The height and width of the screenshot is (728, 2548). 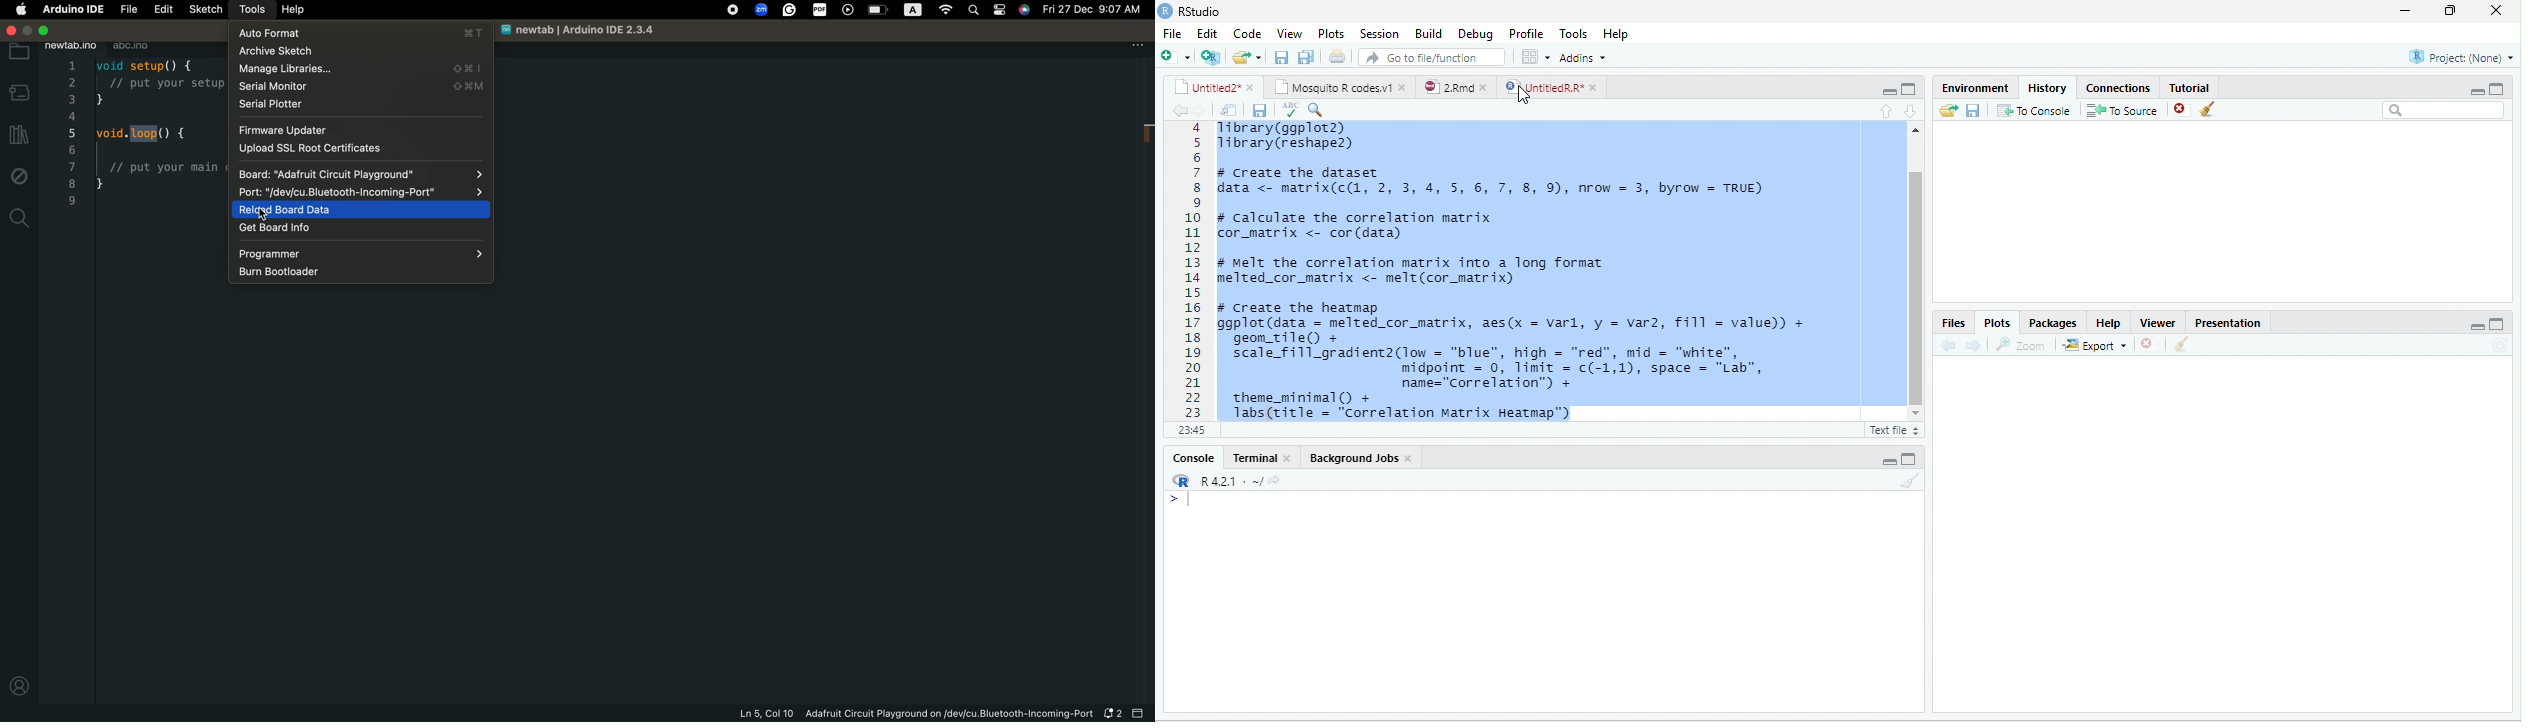 I want to click on history, so click(x=2045, y=86).